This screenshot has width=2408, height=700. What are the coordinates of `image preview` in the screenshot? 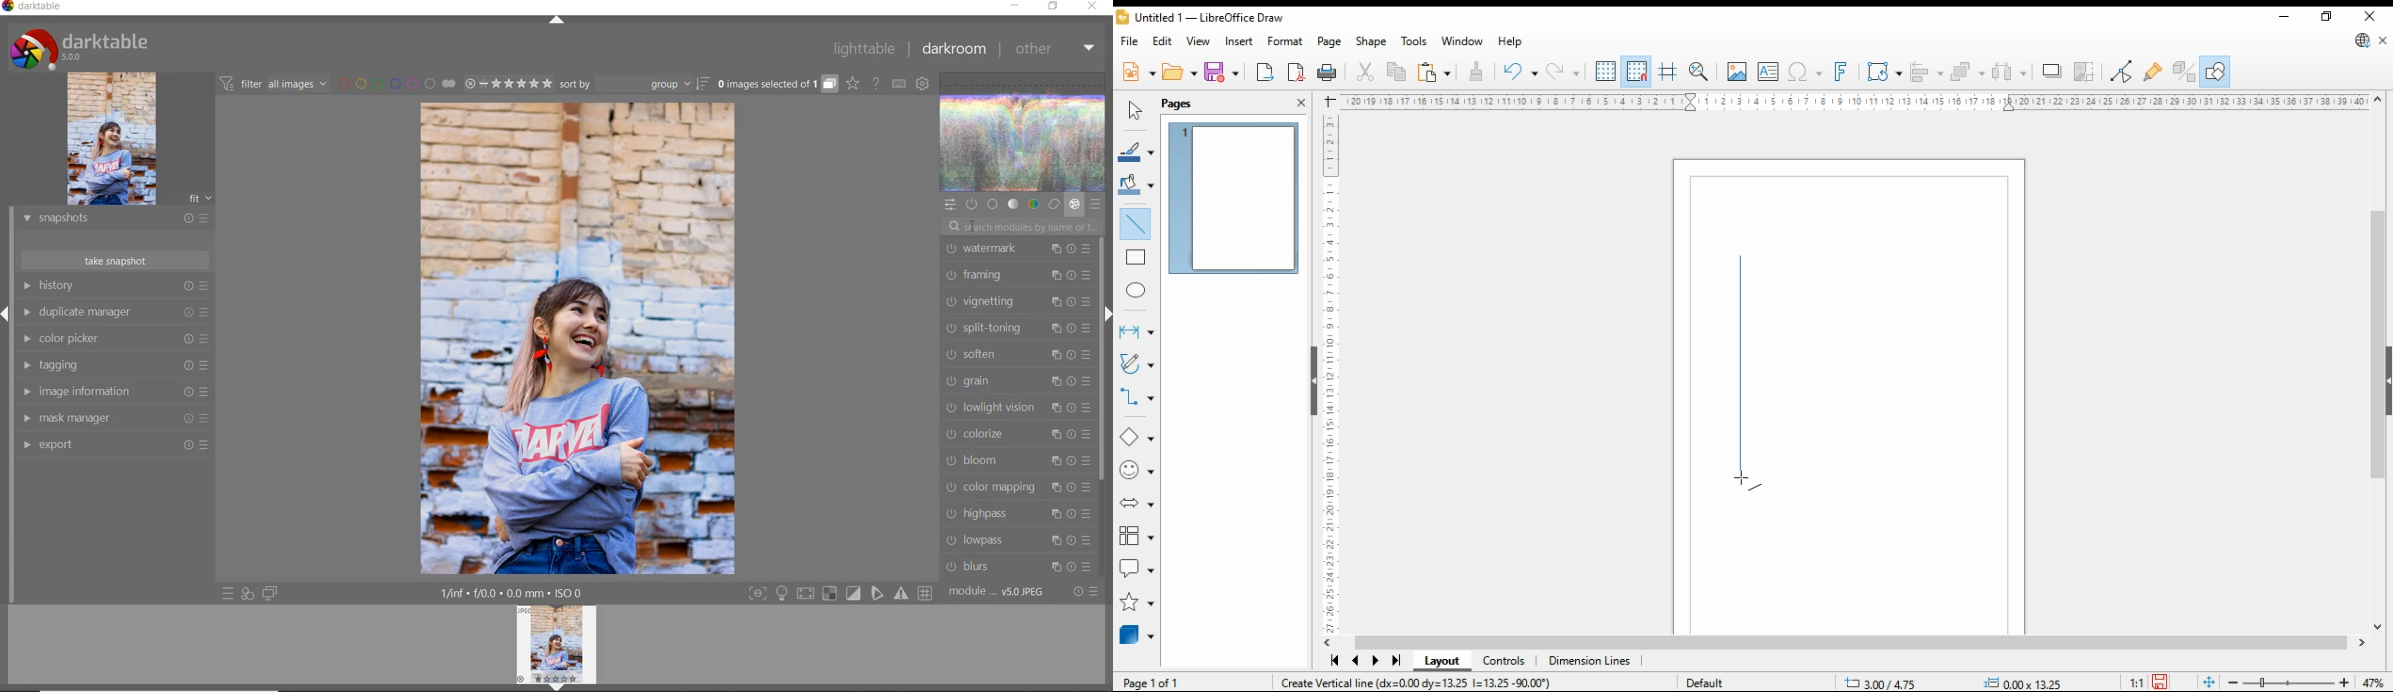 It's located at (560, 648).